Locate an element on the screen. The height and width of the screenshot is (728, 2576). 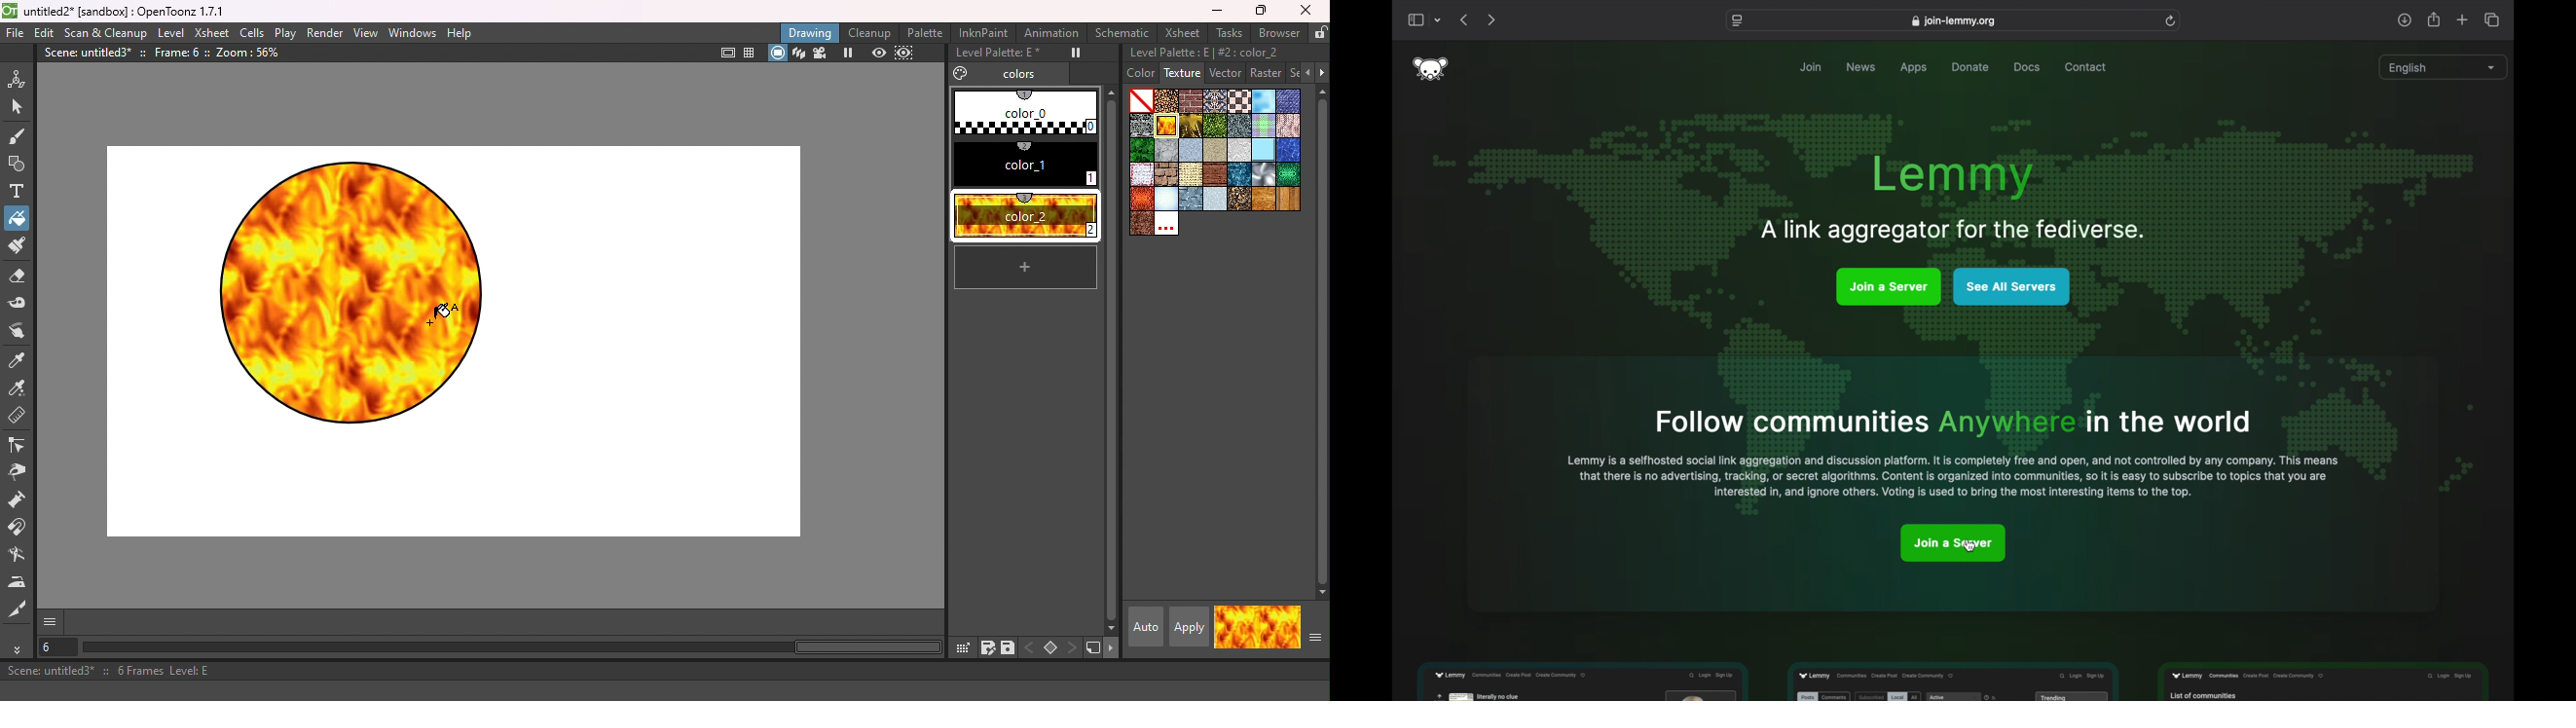
Pinch is located at coordinates (18, 474).